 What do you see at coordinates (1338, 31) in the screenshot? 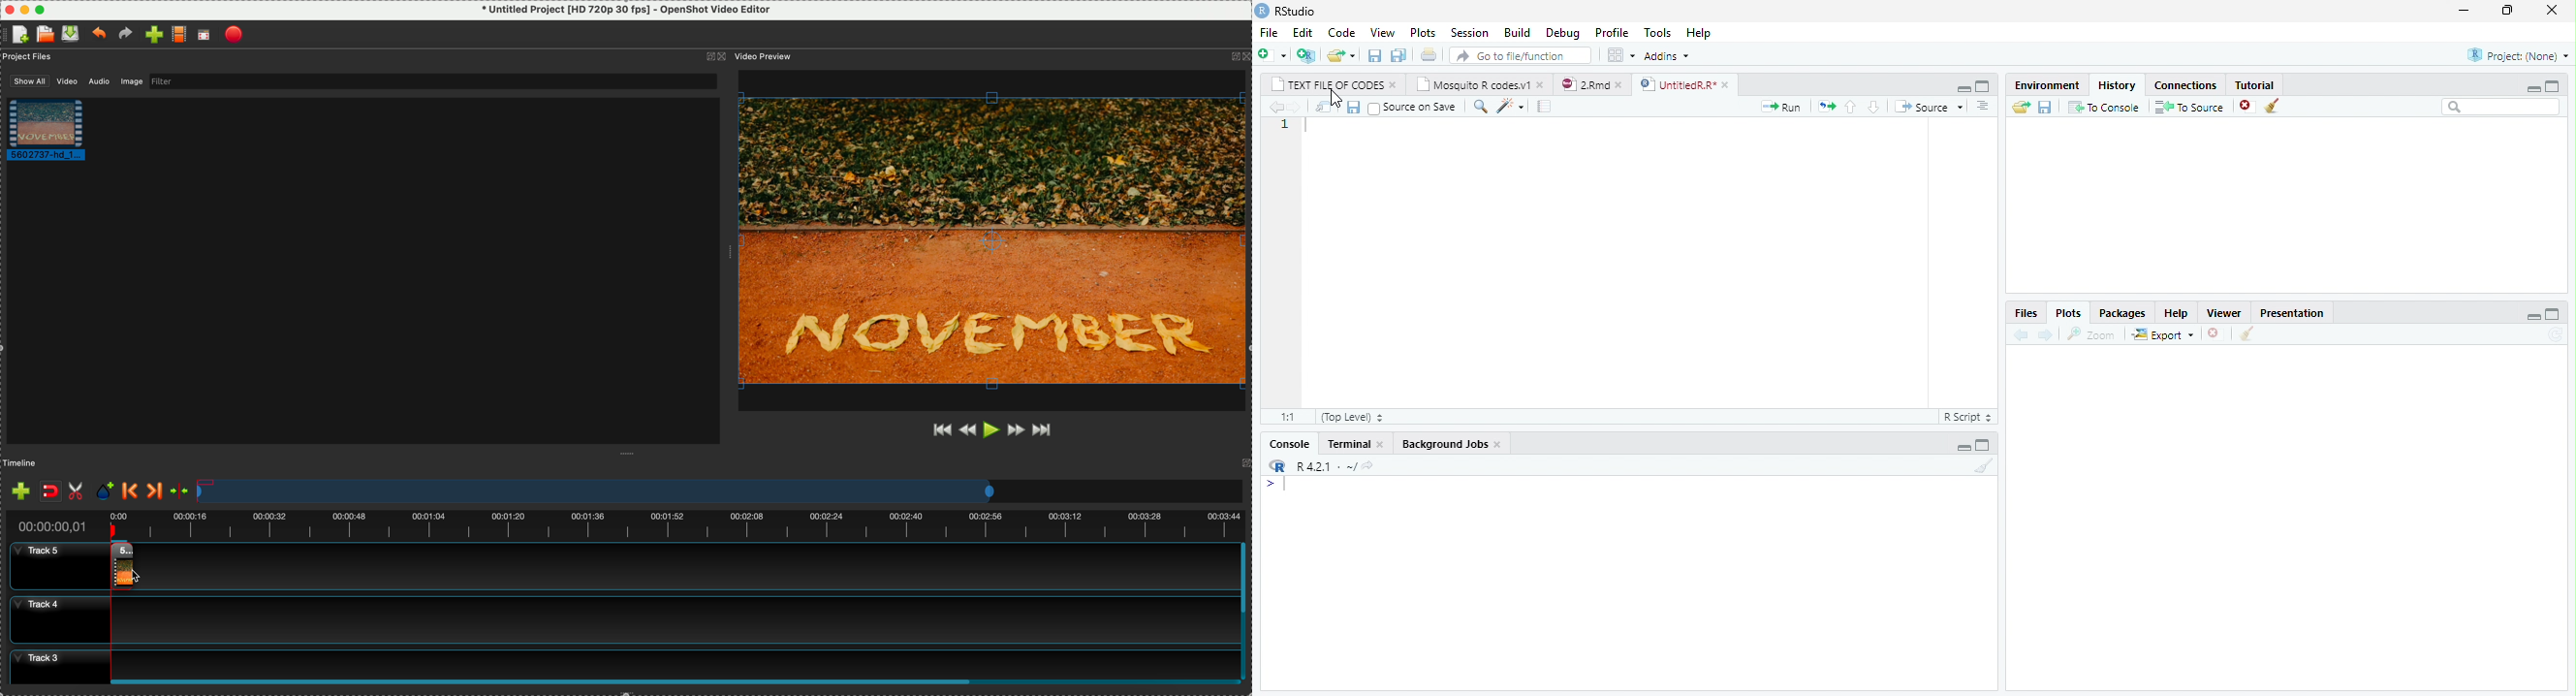
I see `code` at bounding box center [1338, 31].